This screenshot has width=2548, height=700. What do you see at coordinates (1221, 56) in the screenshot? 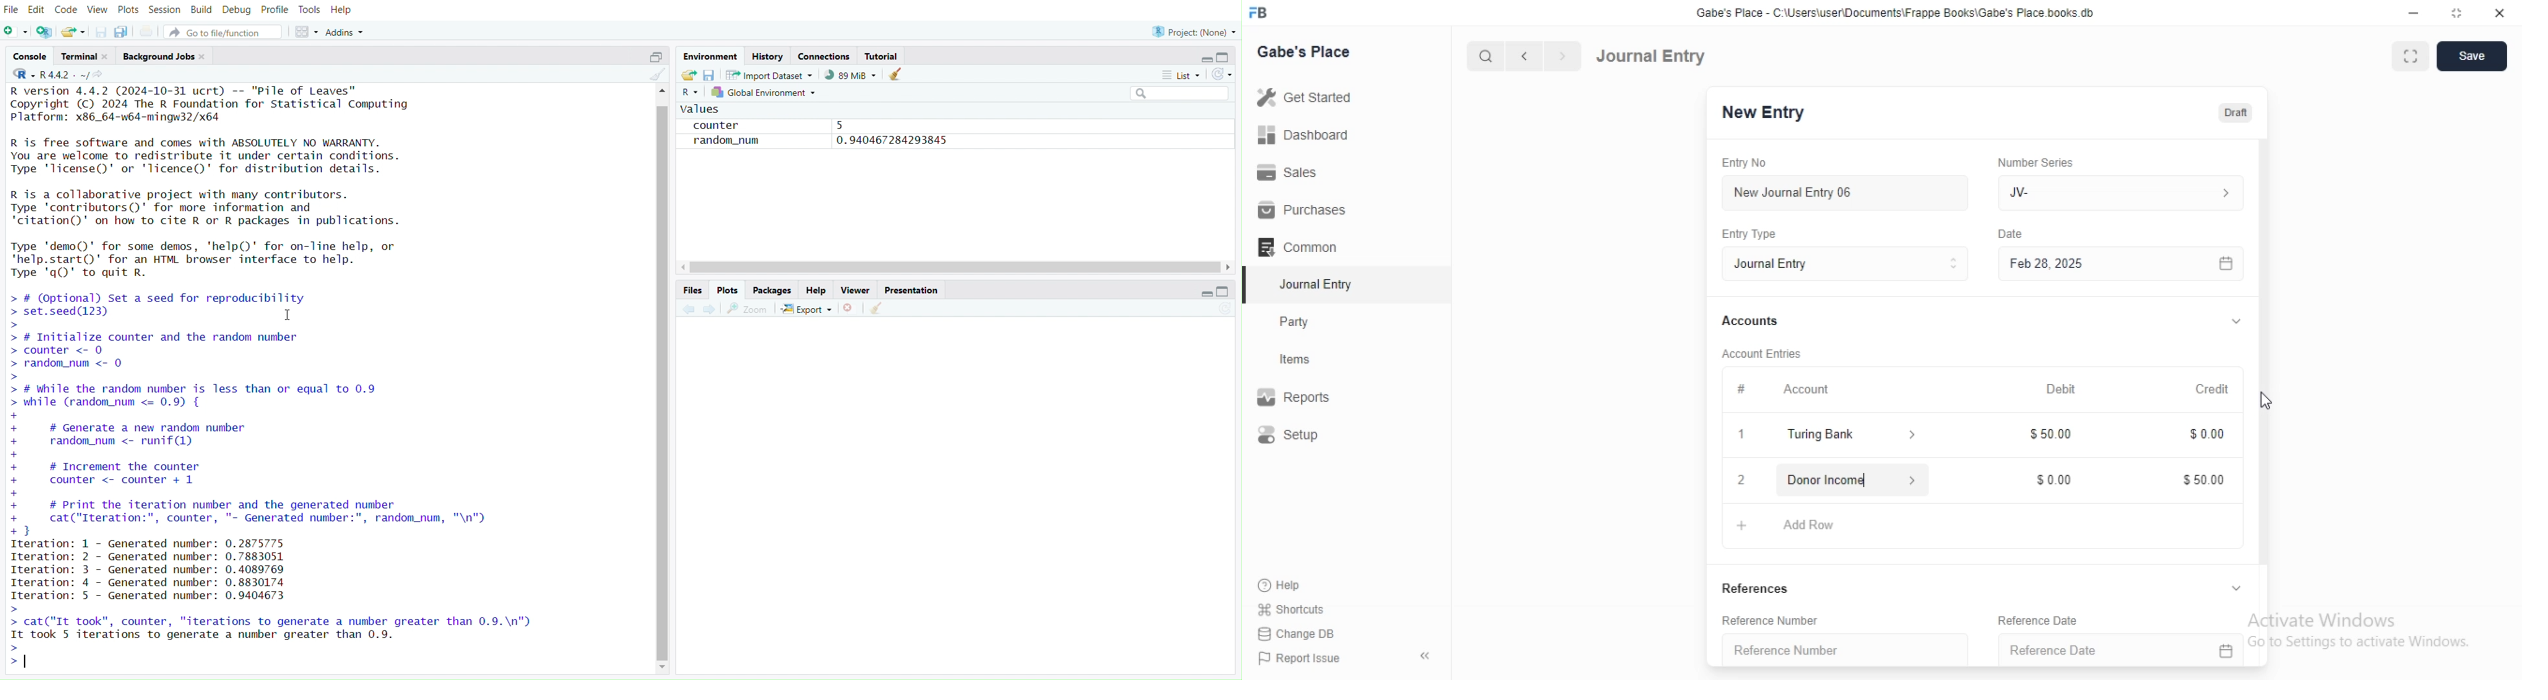
I see `Maximize` at bounding box center [1221, 56].